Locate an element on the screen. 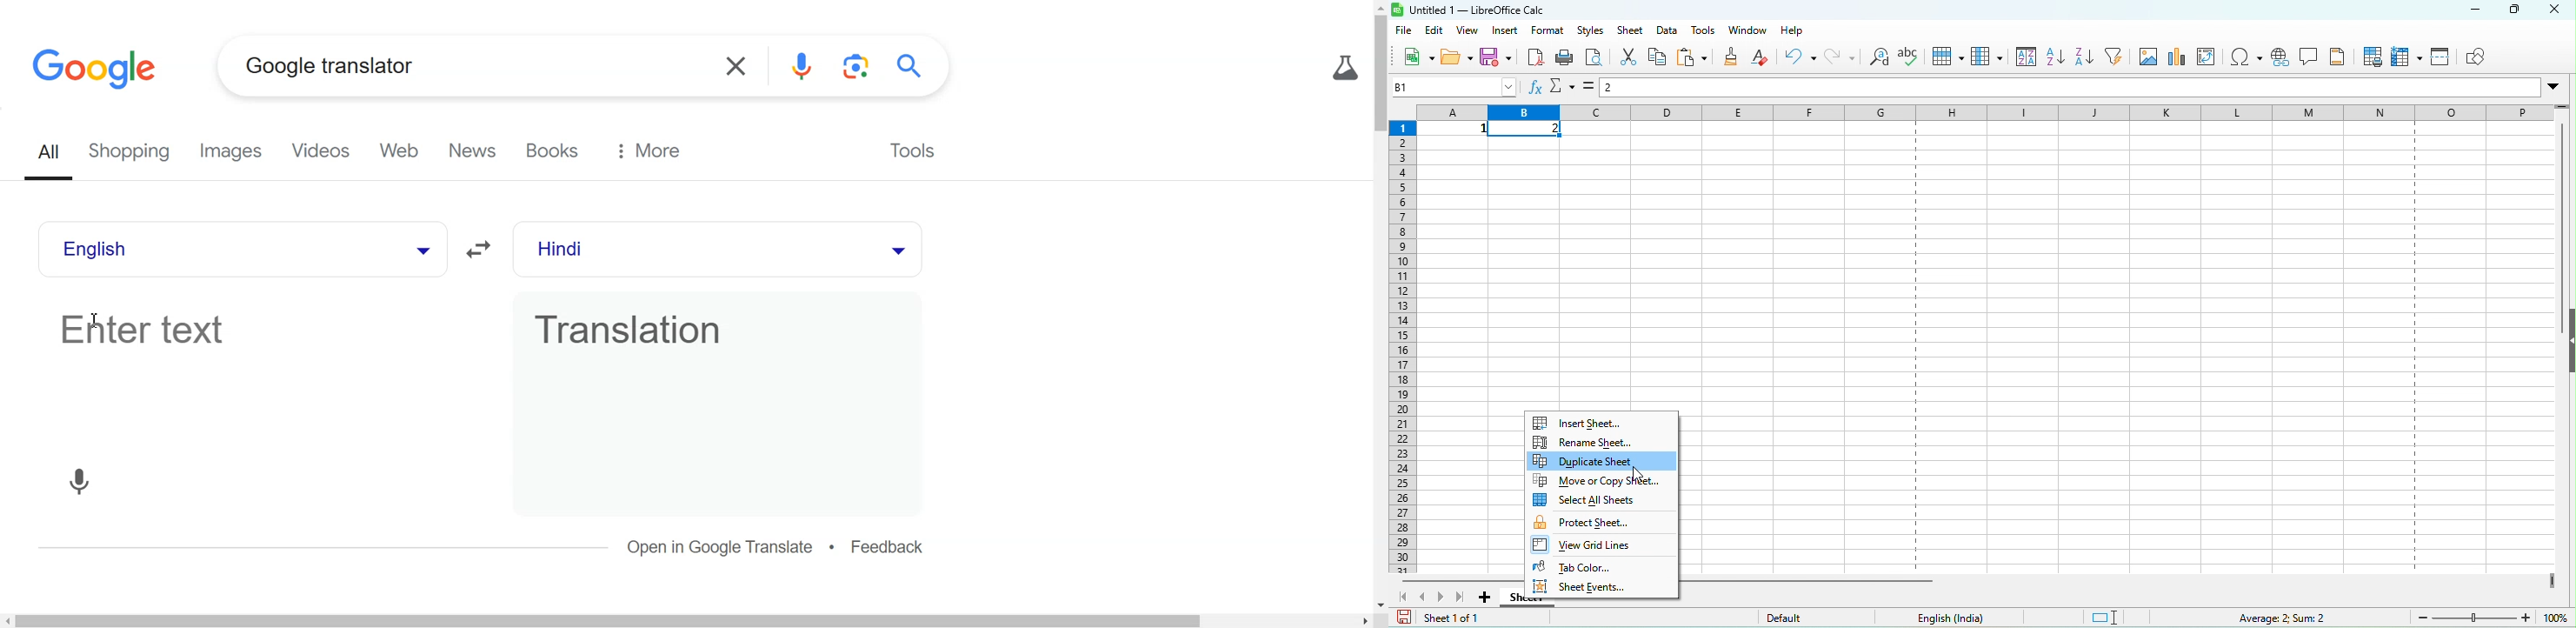  rows is located at coordinates (1404, 345).